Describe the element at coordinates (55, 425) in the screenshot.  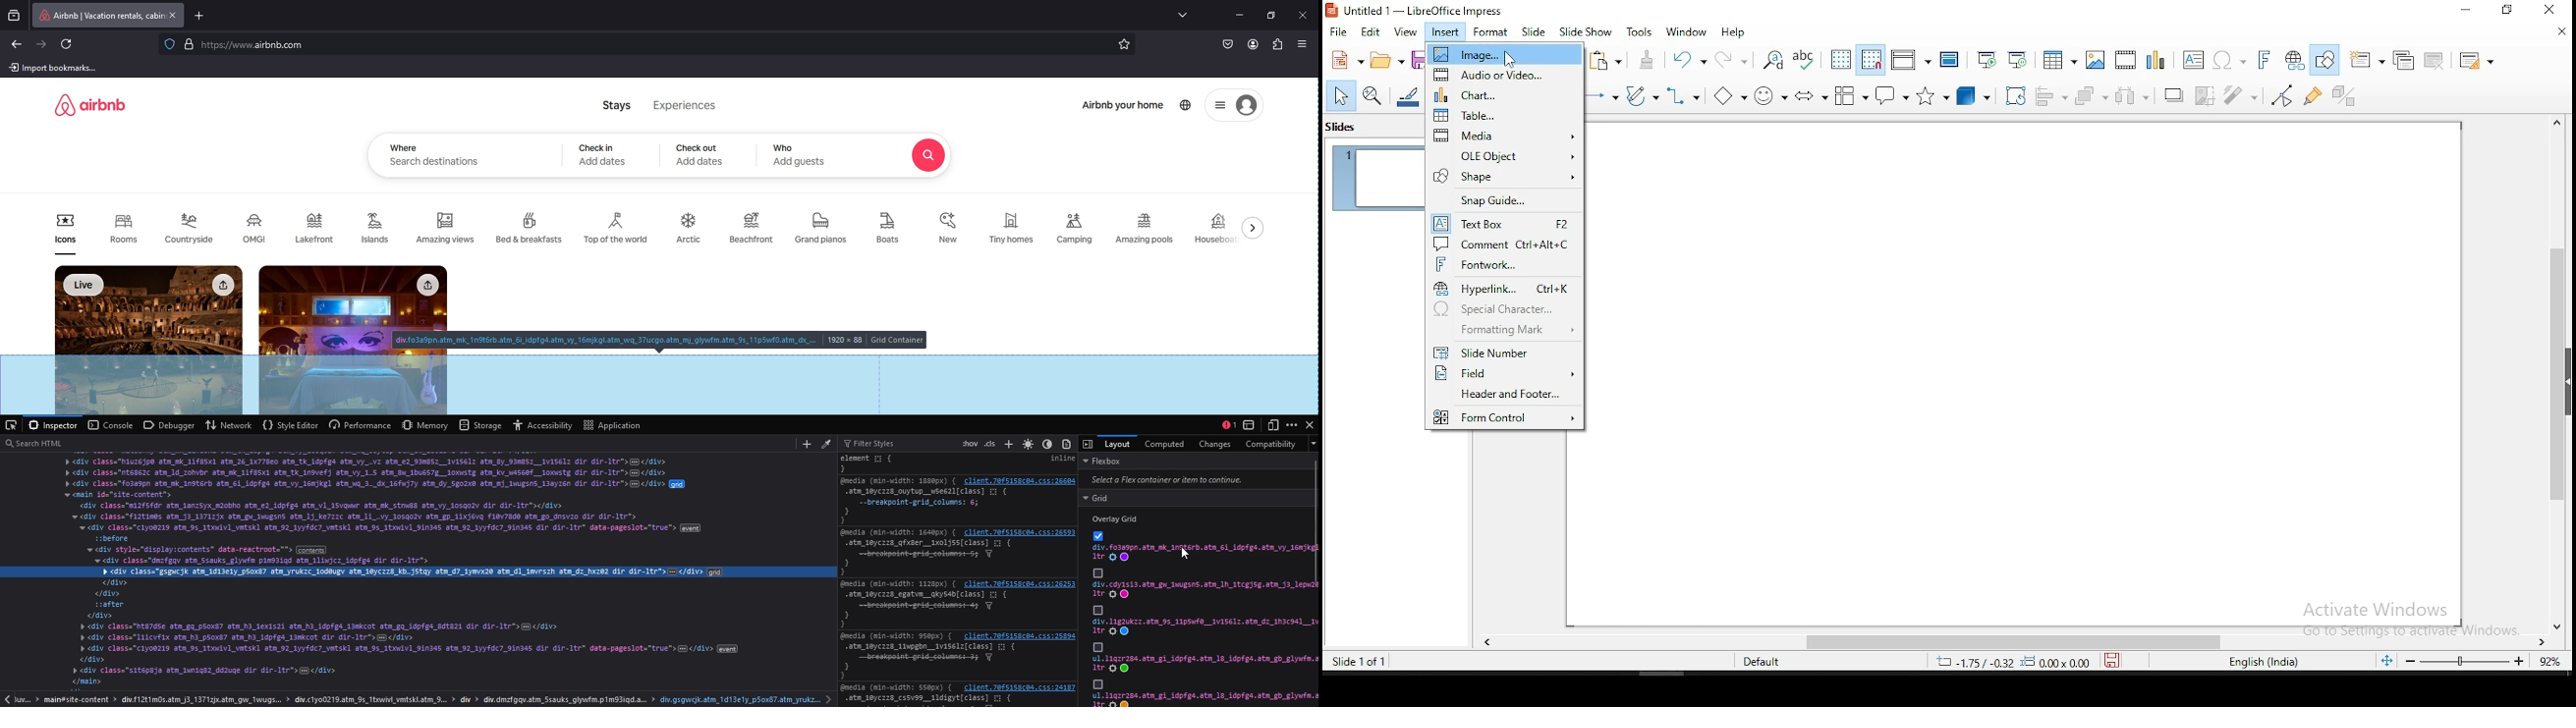
I see `inspector` at that location.